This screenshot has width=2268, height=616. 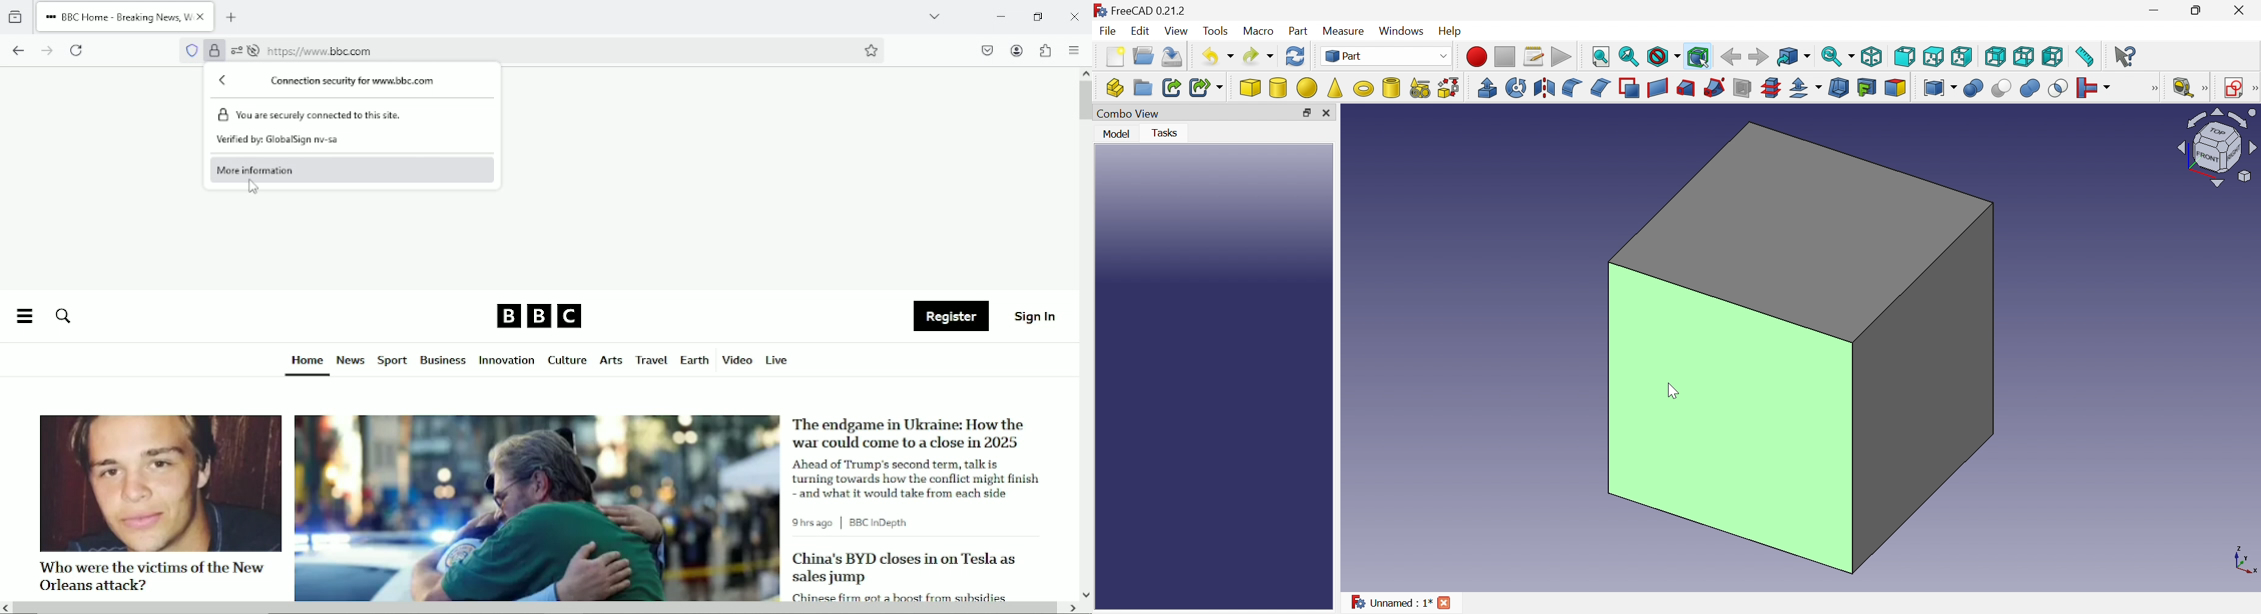 What do you see at coordinates (610, 362) in the screenshot?
I see `Arts` at bounding box center [610, 362].